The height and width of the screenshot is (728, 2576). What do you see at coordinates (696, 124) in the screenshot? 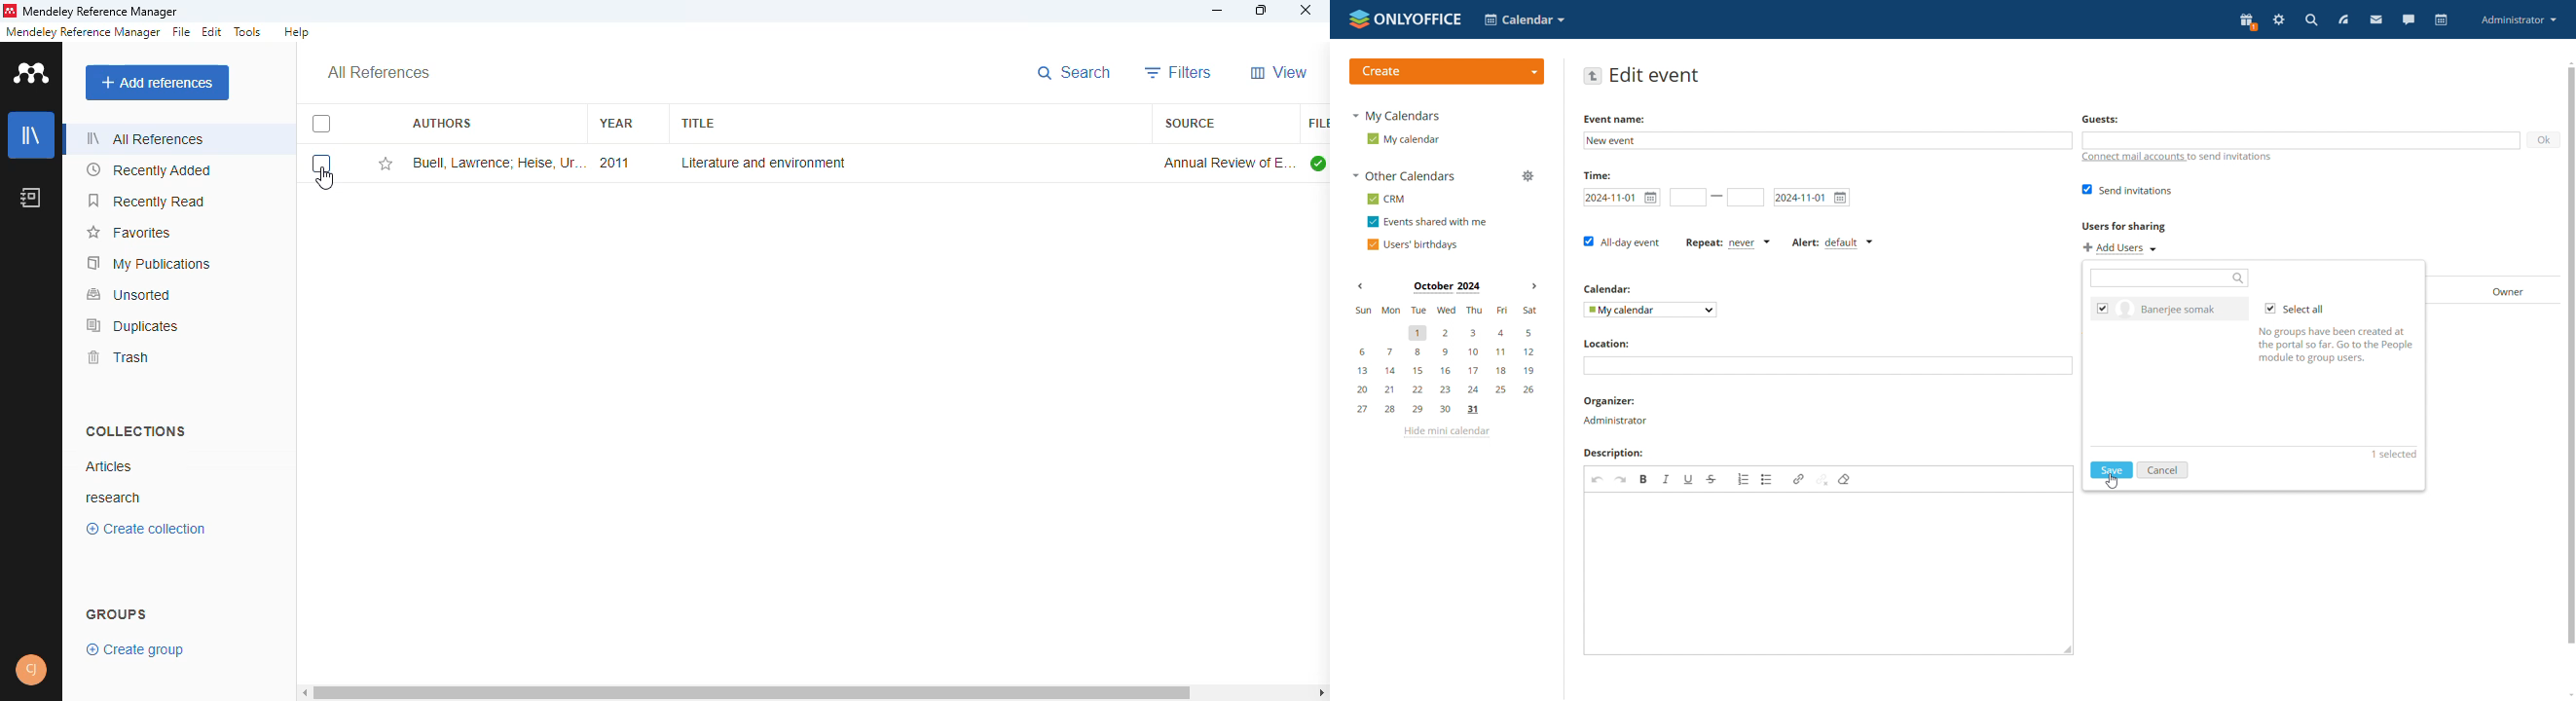
I see `title` at bounding box center [696, 124].